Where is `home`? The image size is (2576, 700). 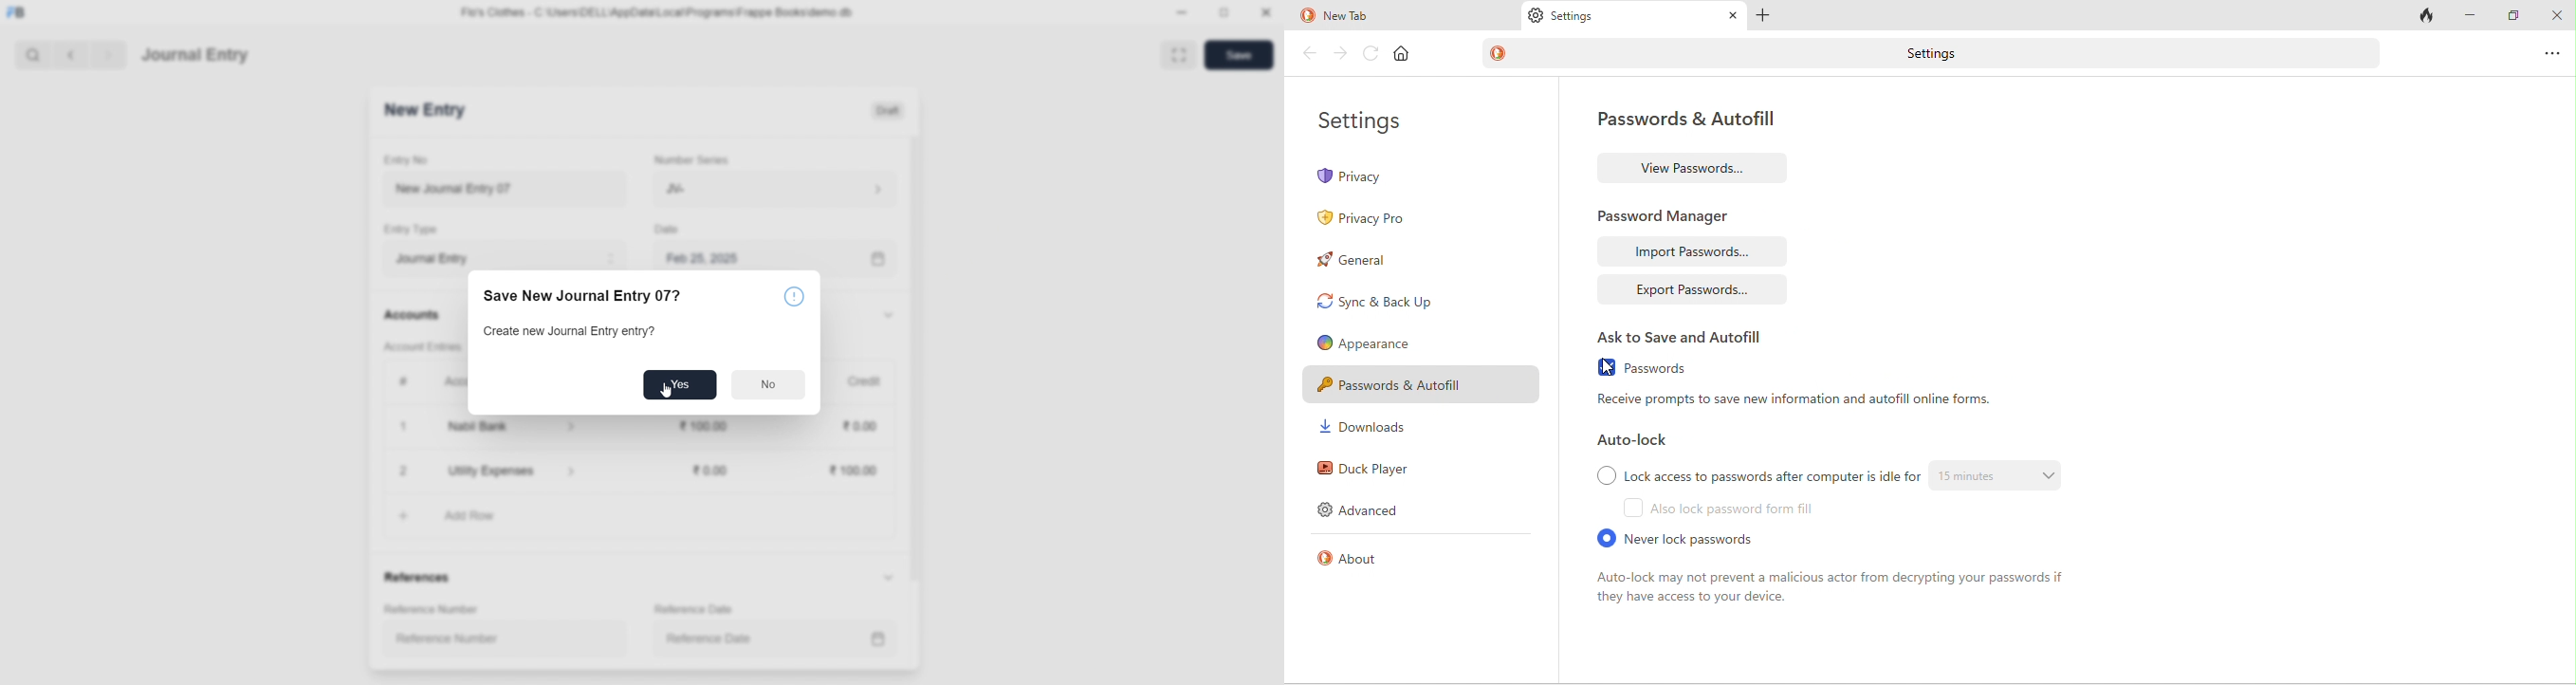
home is located at coordinates (1405, 54).